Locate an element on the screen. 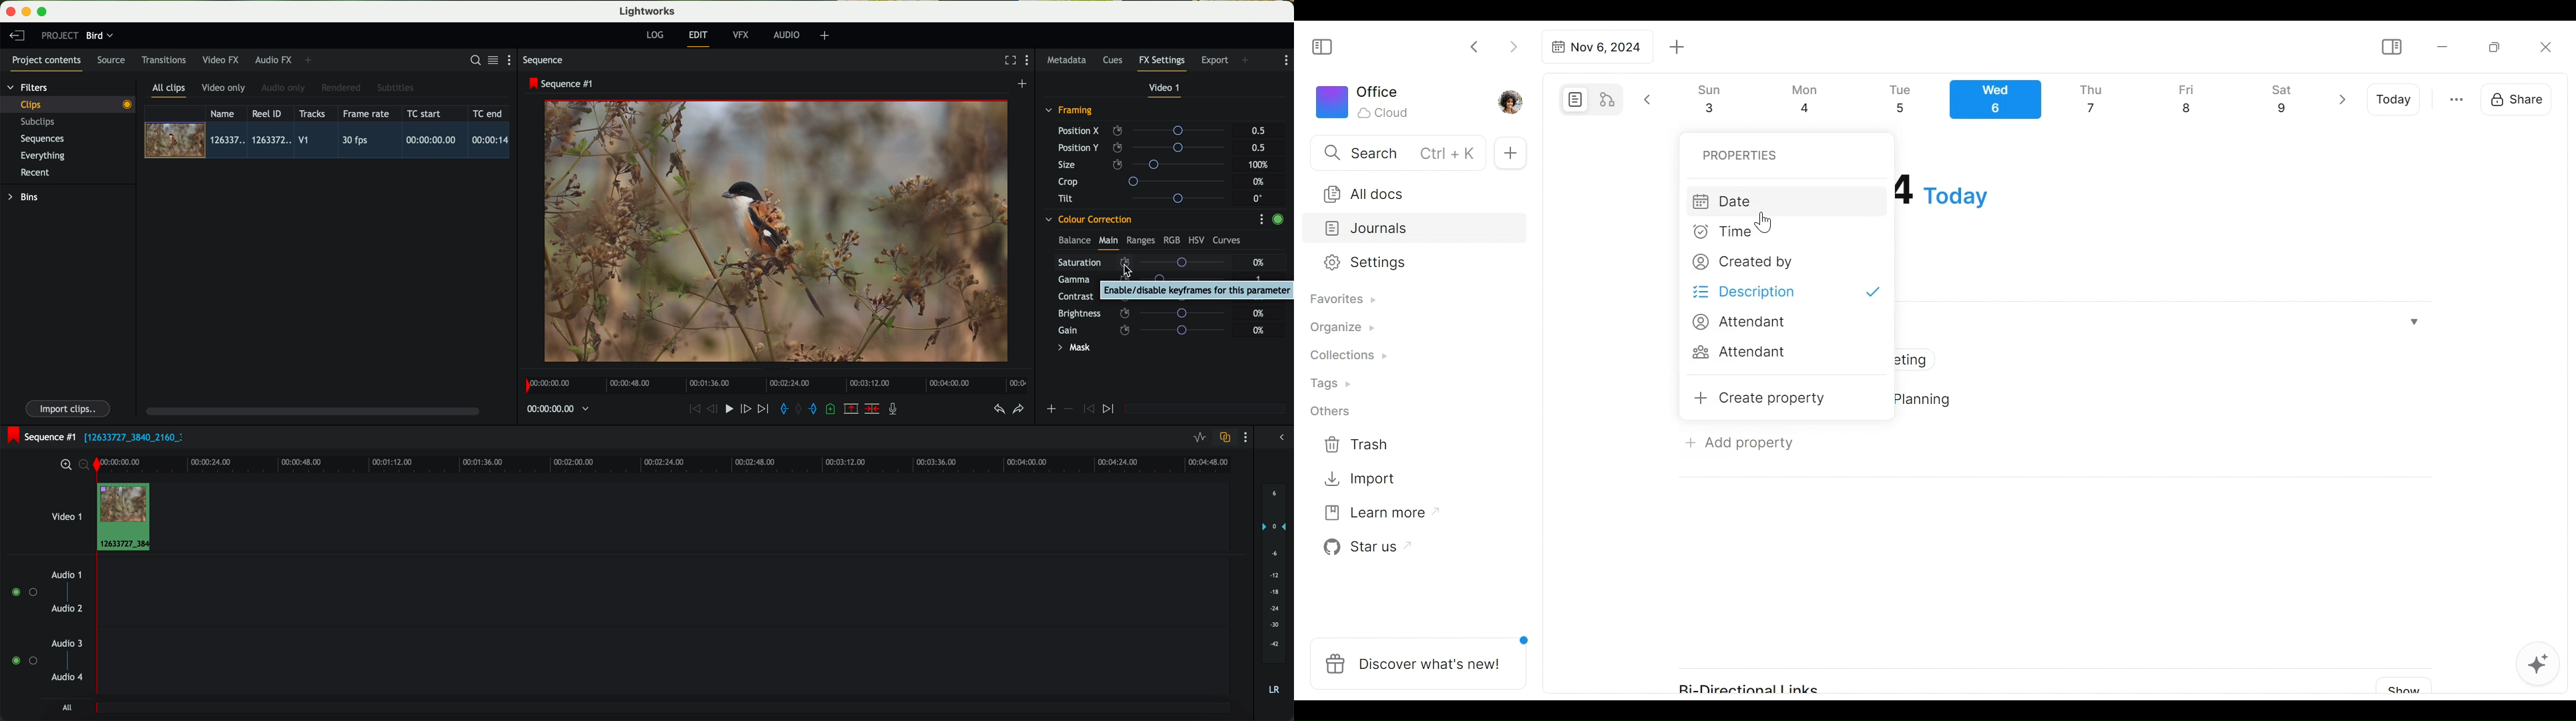 Image resolution: width=2576 pixels, height=728 pixels. Show/Hide Sidebar is located at coordinates (1328, 45).